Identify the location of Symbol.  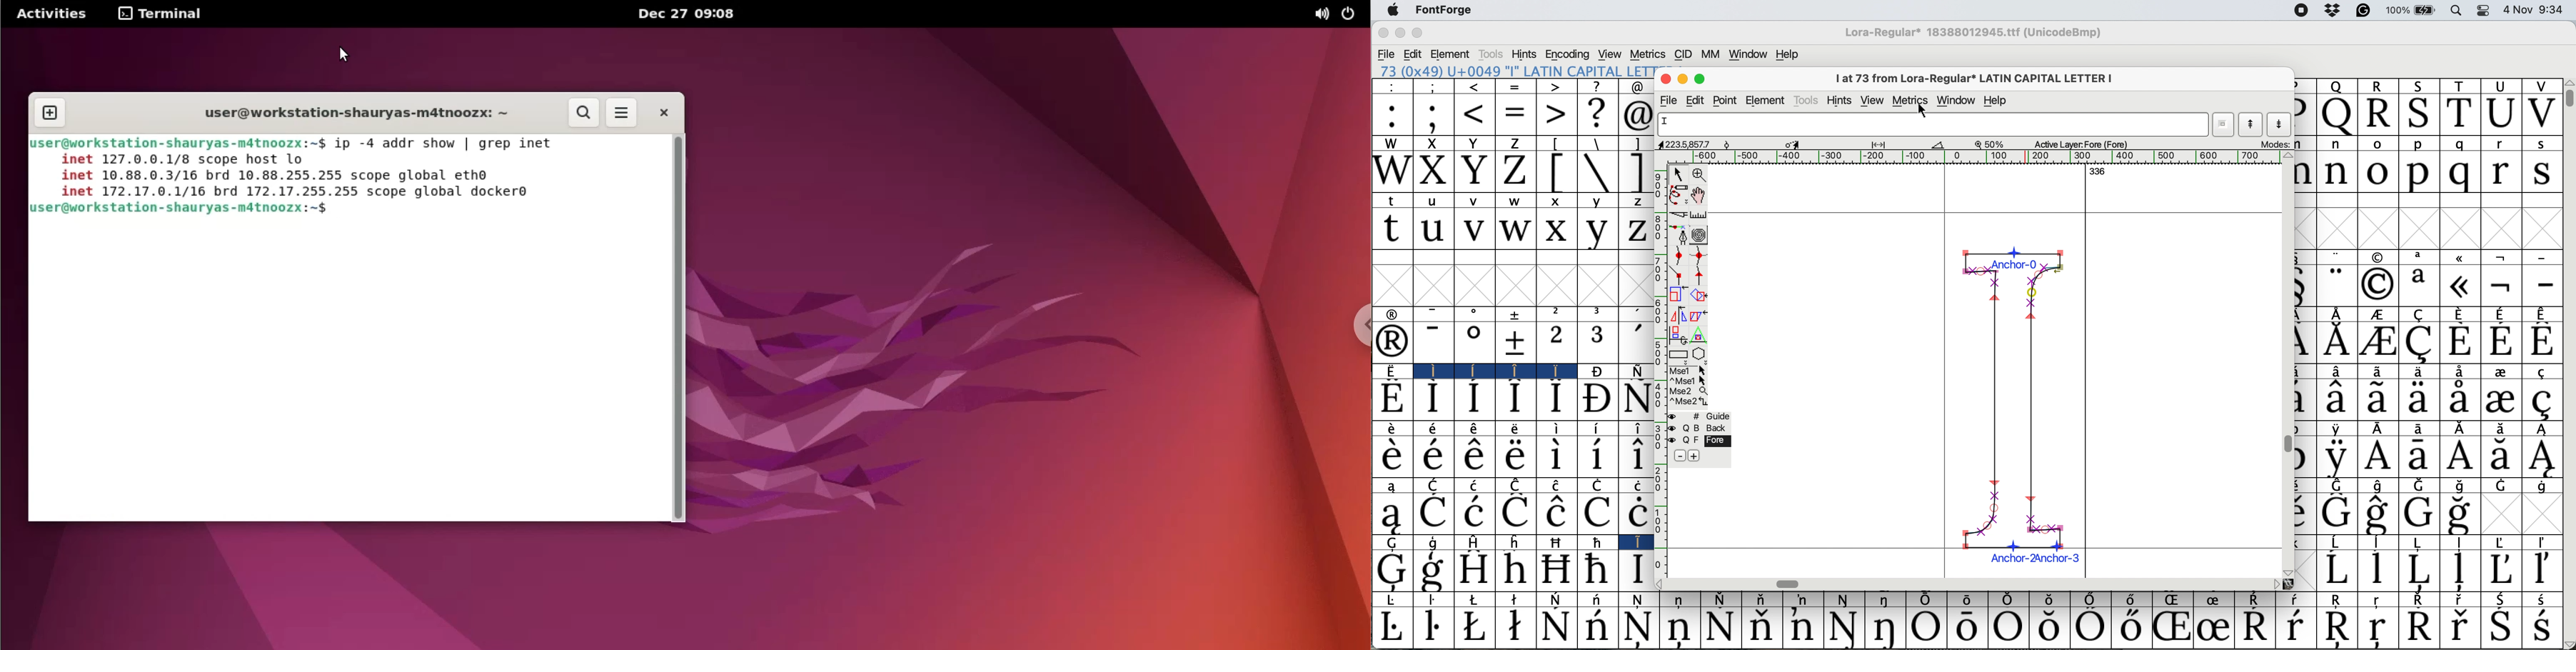
(1433, 513).